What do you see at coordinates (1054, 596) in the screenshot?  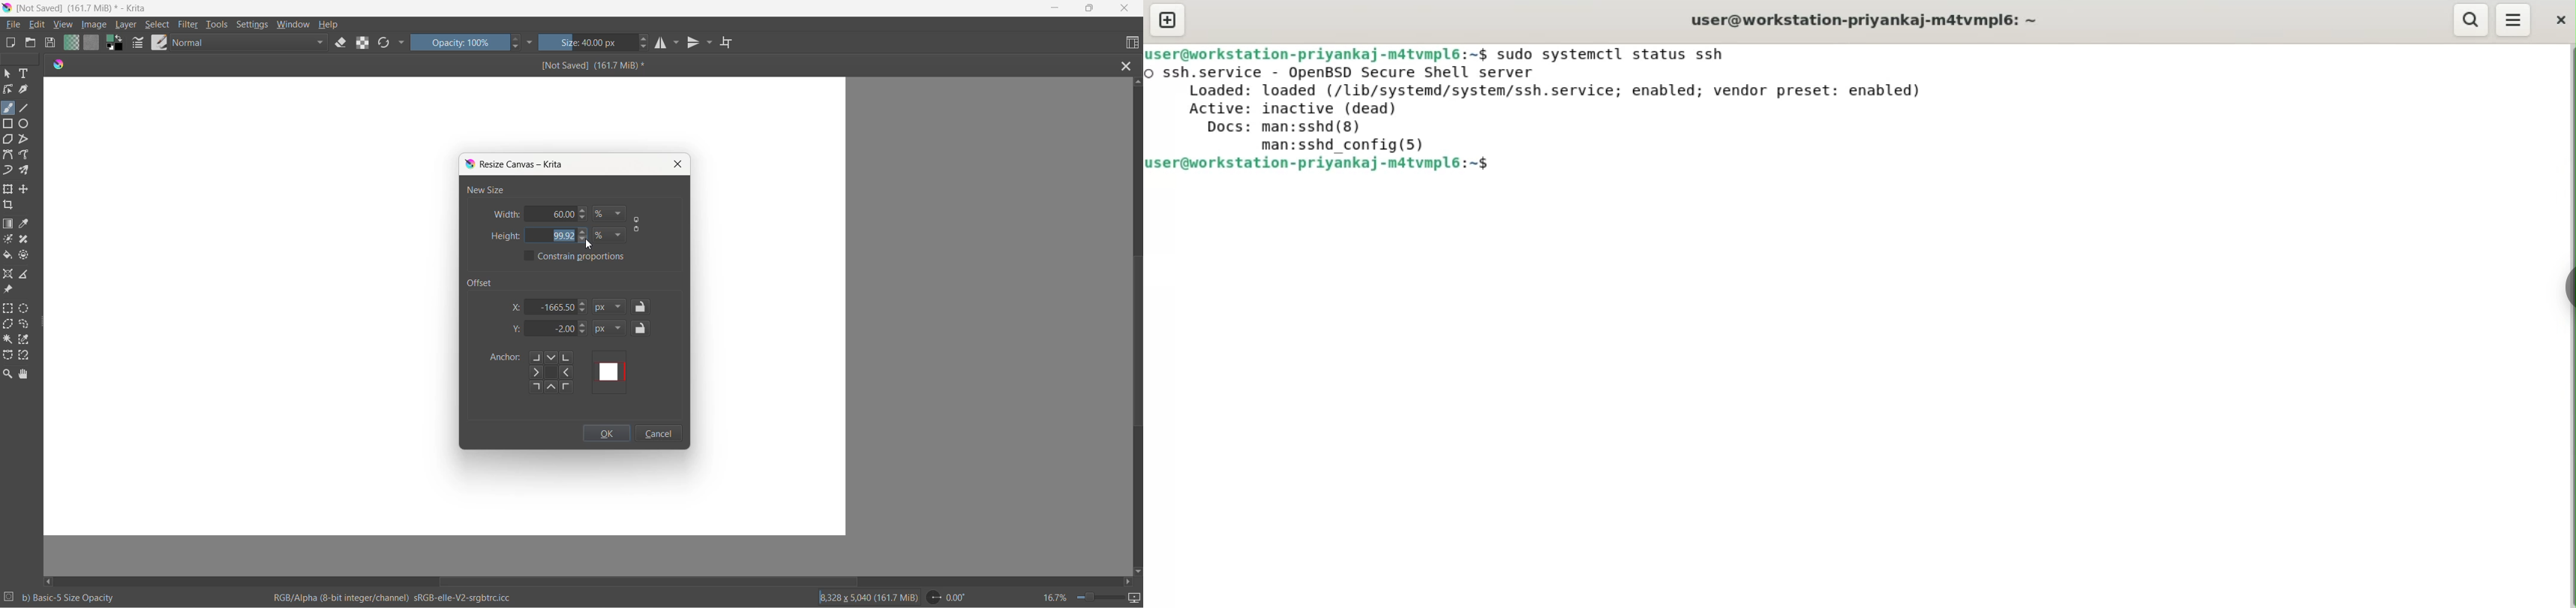 I see `zoom percentage` at bounding box center [1054, 596].